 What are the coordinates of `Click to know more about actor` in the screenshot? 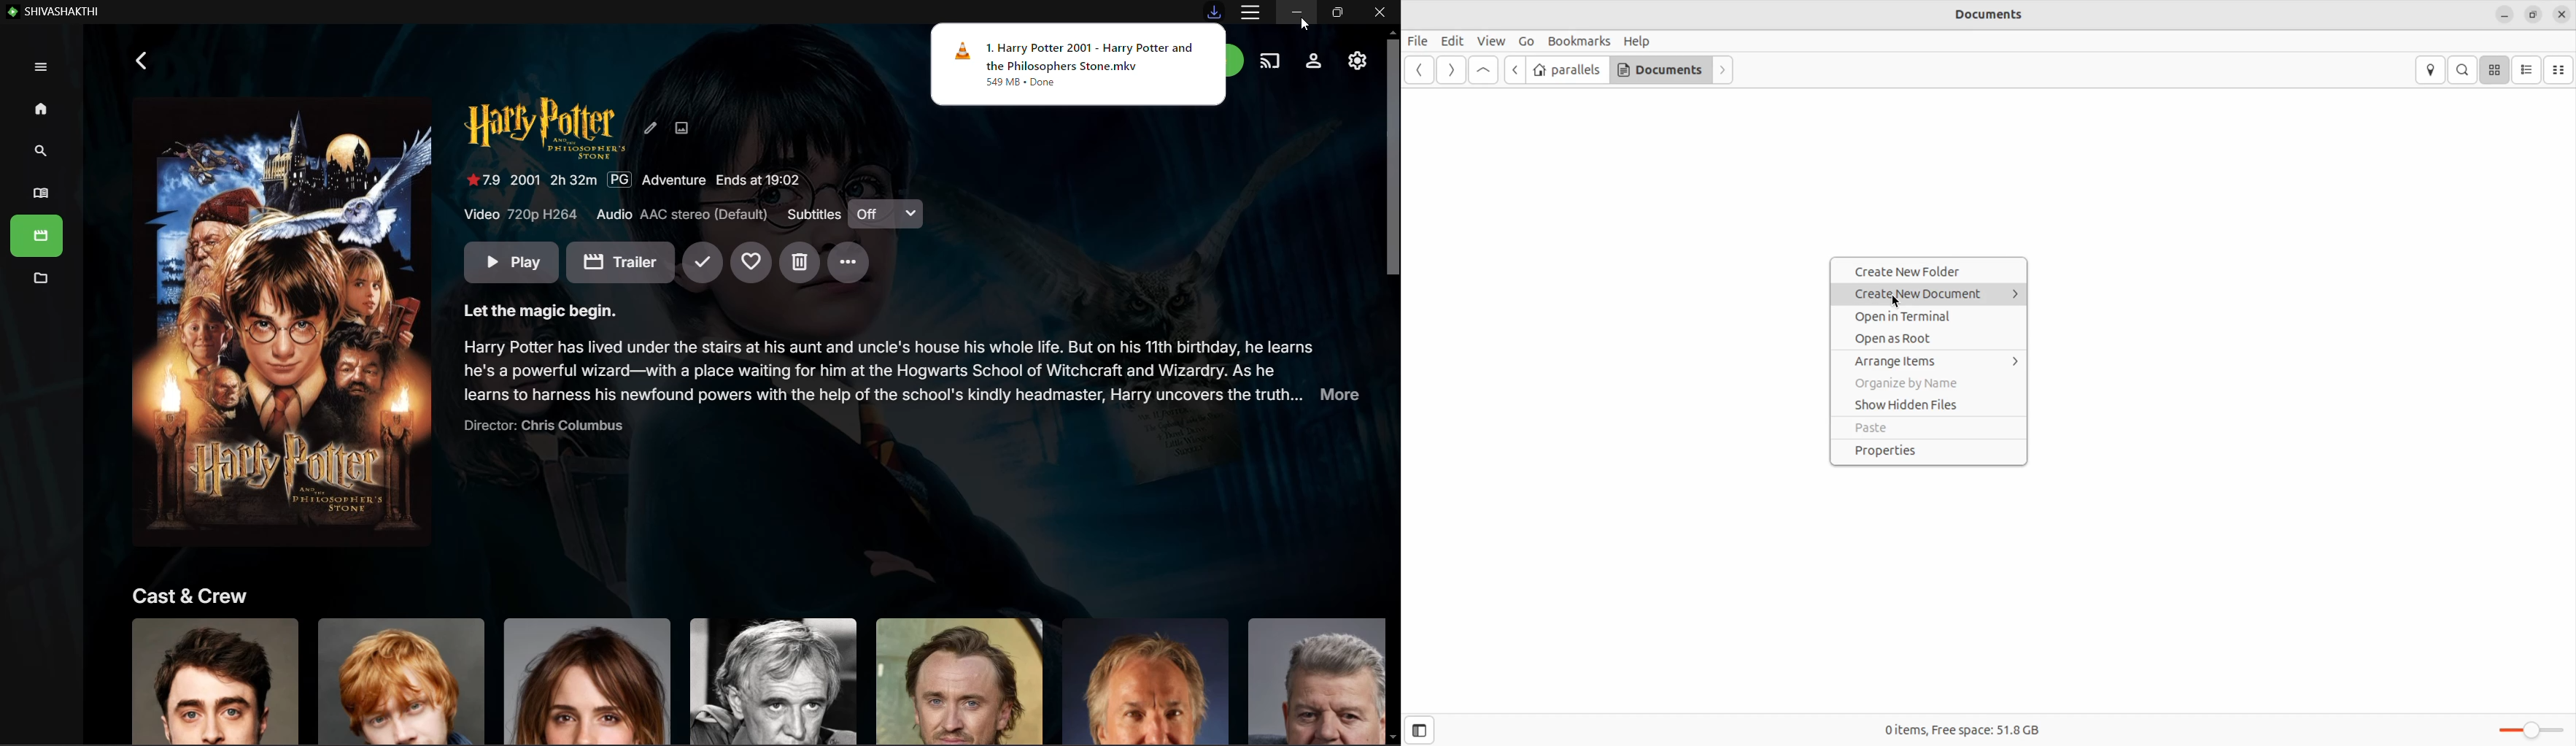 It's located at (402, 680).